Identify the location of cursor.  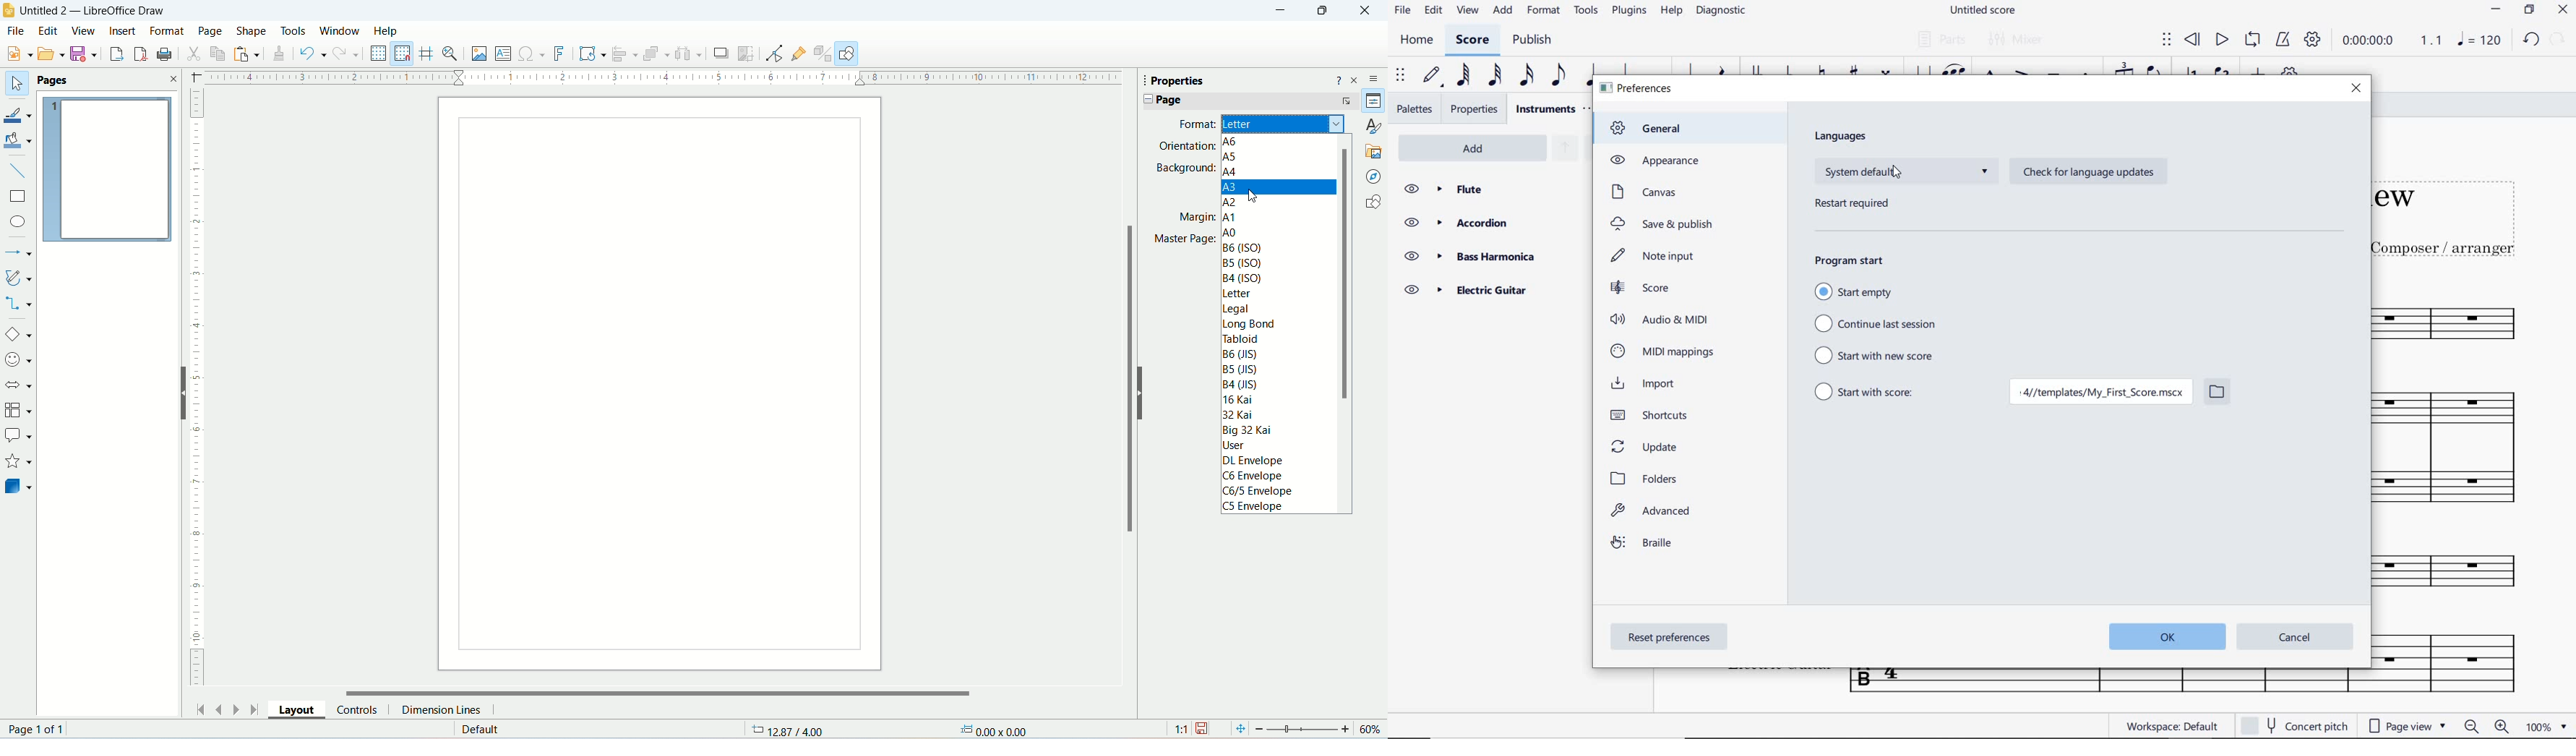
(1899, 171).